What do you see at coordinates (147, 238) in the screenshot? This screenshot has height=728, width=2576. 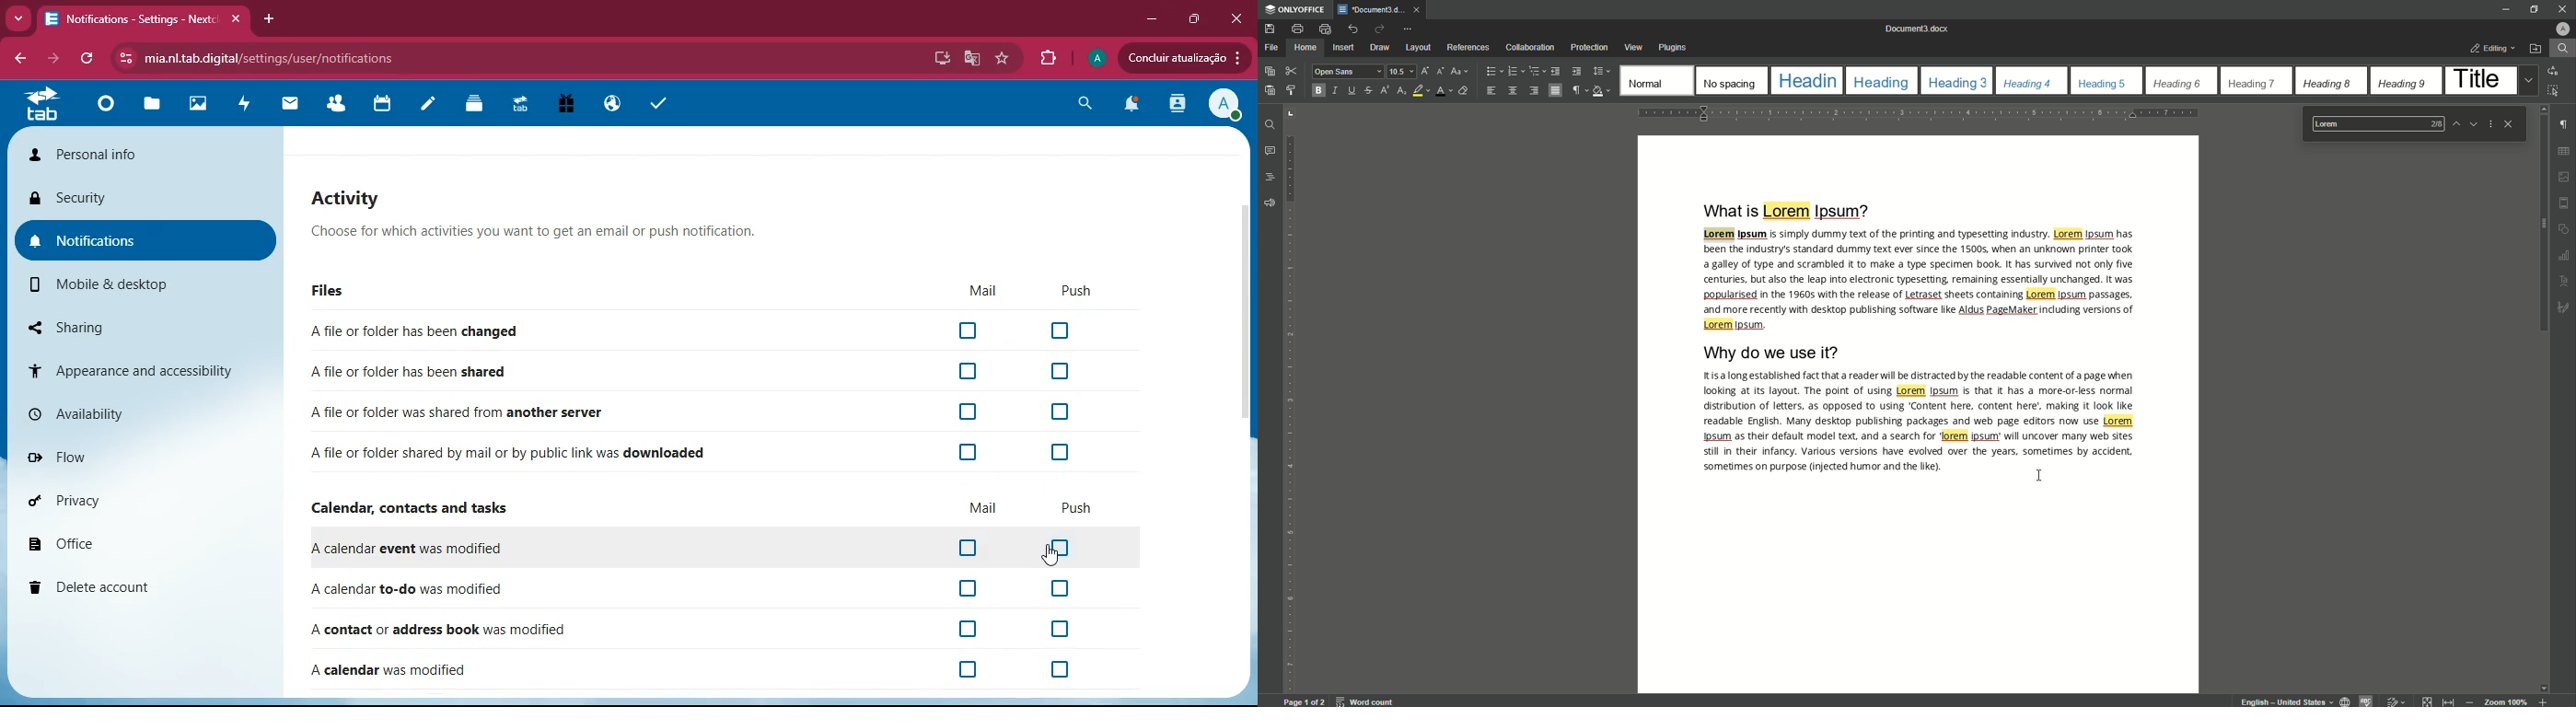 I see `notifications` at bounding box center [147, 238].